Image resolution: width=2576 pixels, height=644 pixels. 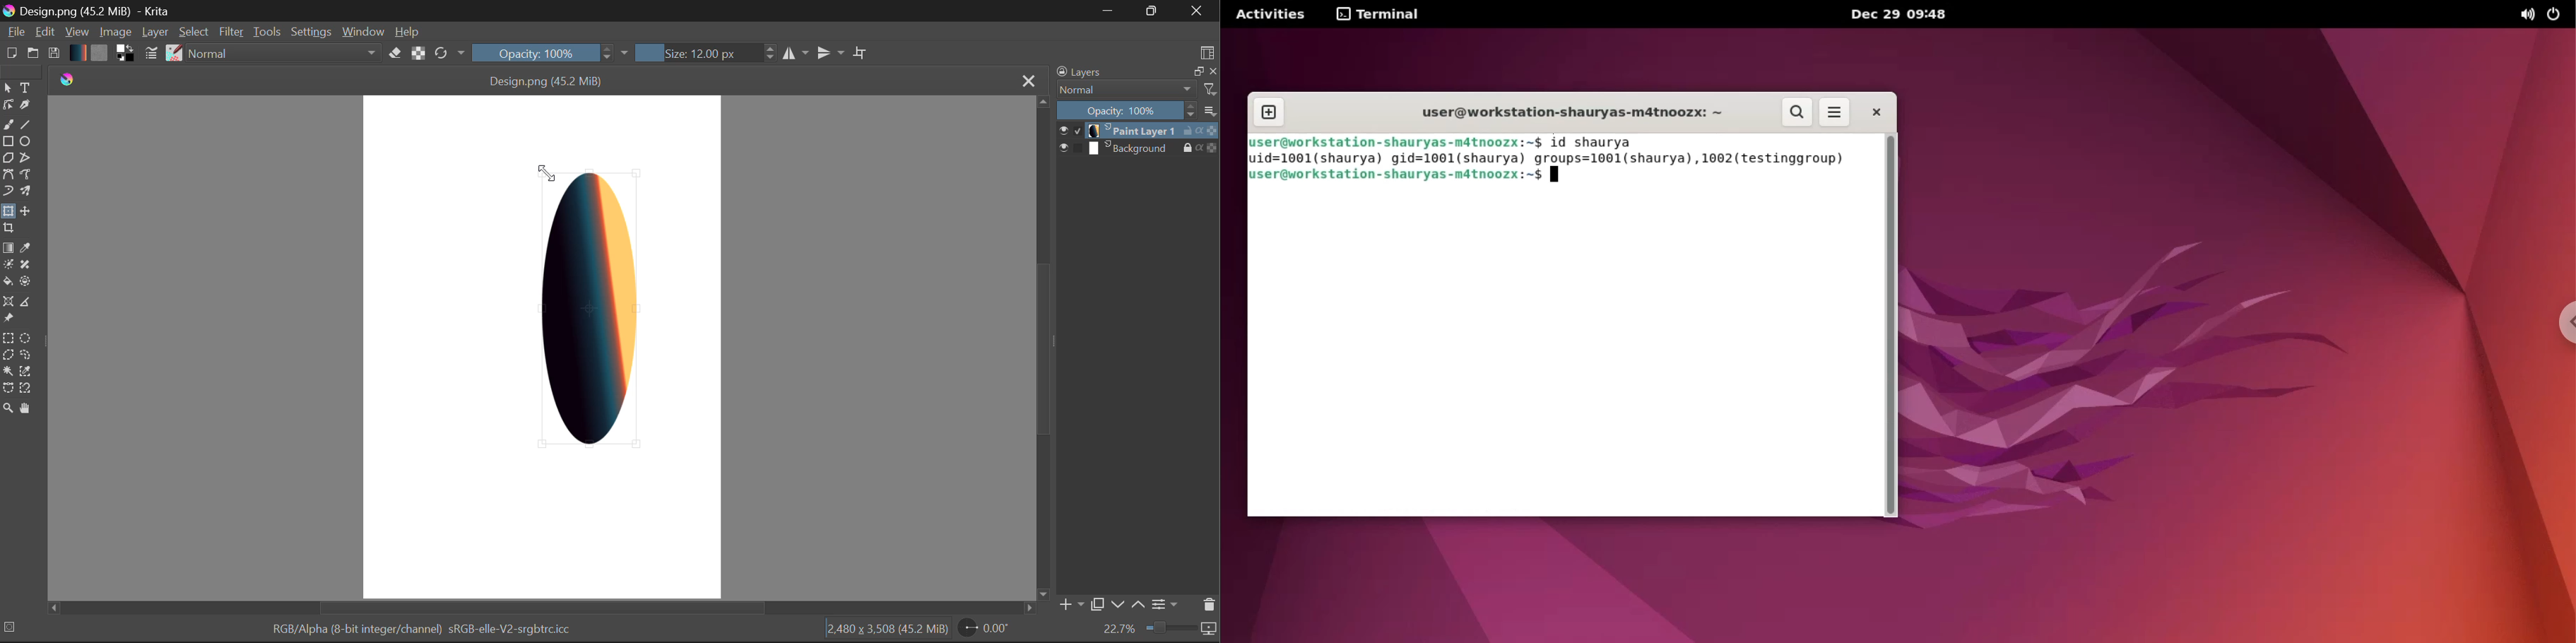 I want to click on Page Rotation, so click(x=983, y=630).